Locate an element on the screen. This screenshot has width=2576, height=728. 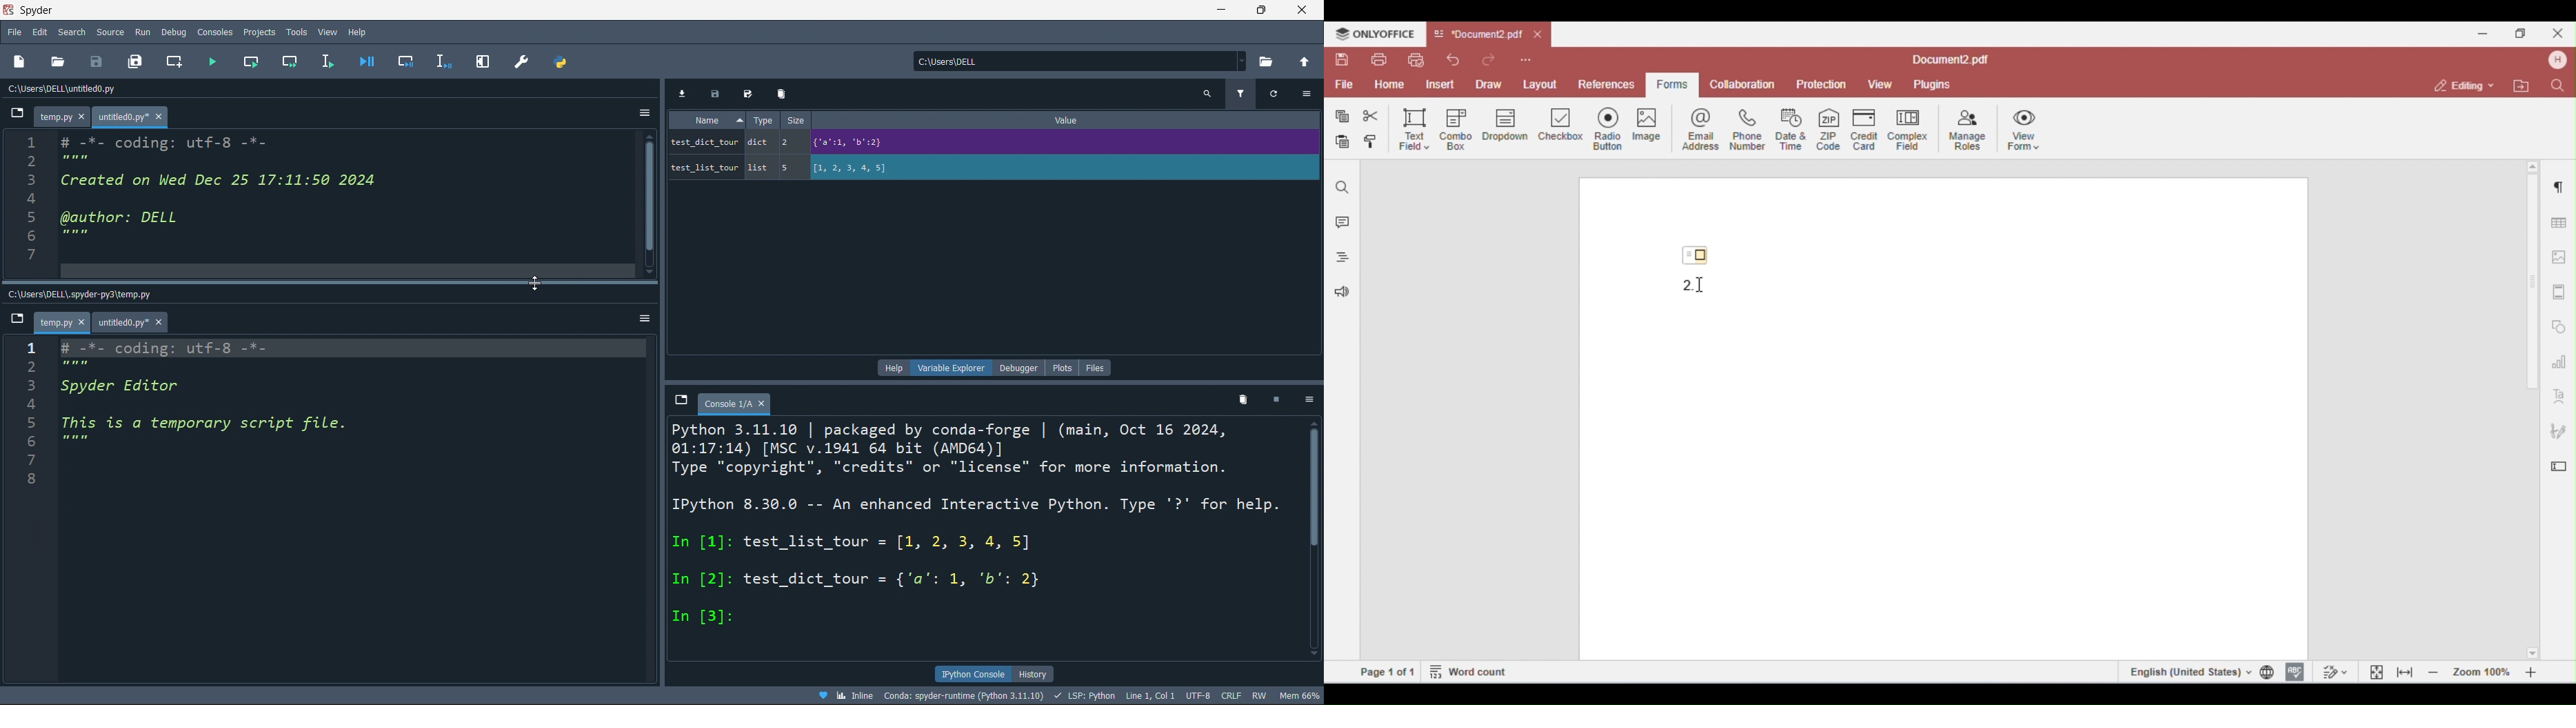
preference is located at coordinates (519, 61).